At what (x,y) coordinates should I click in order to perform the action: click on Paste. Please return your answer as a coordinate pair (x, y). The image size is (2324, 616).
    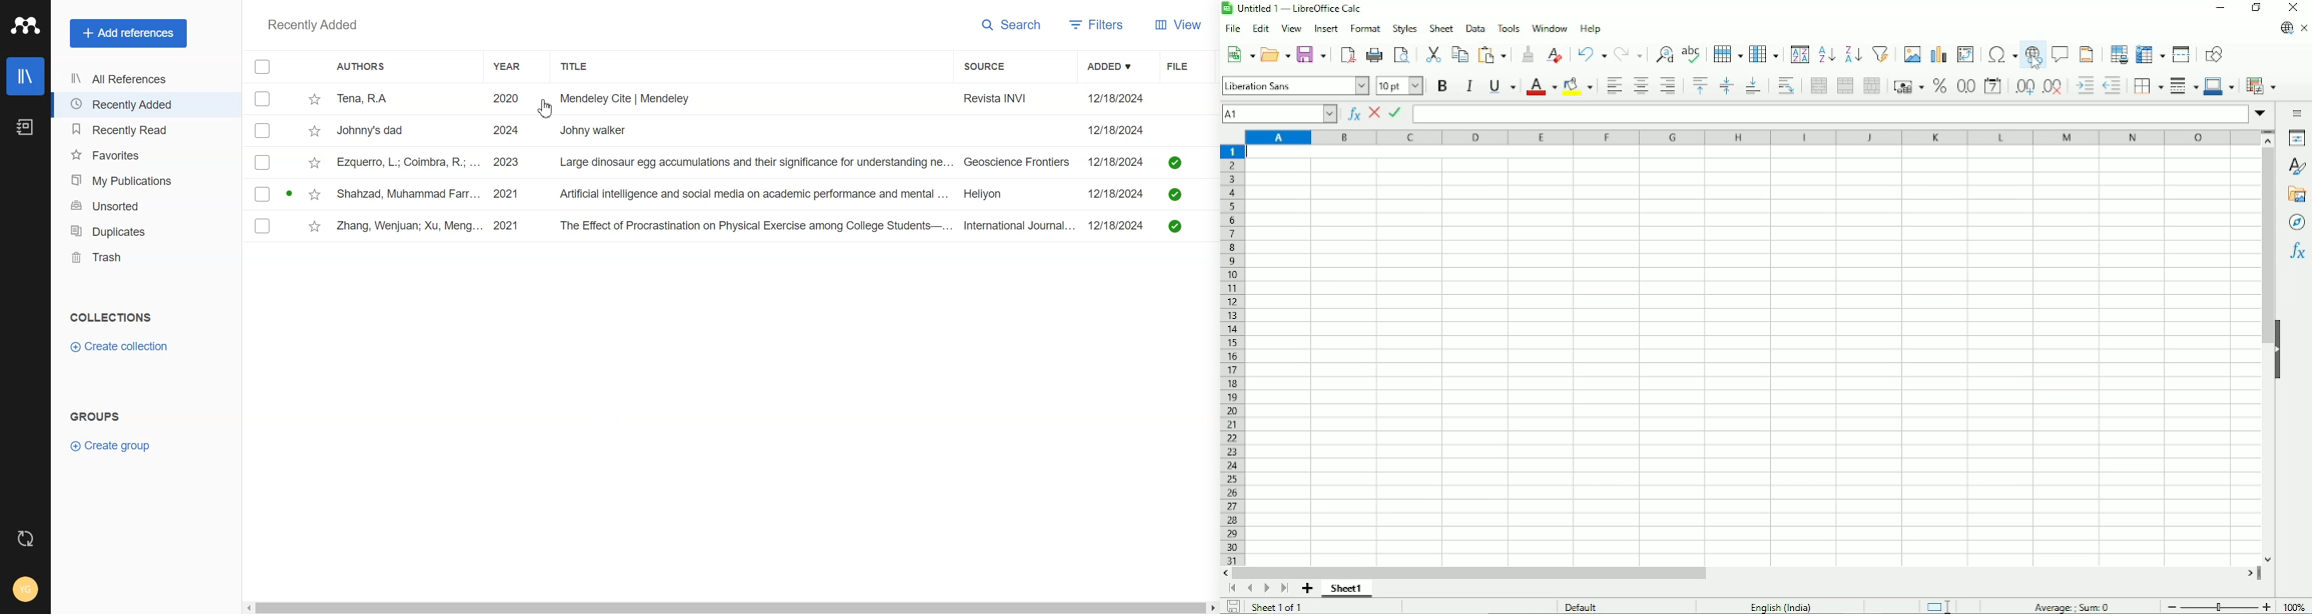
    Looking at the image, I should click on (1494, 54).